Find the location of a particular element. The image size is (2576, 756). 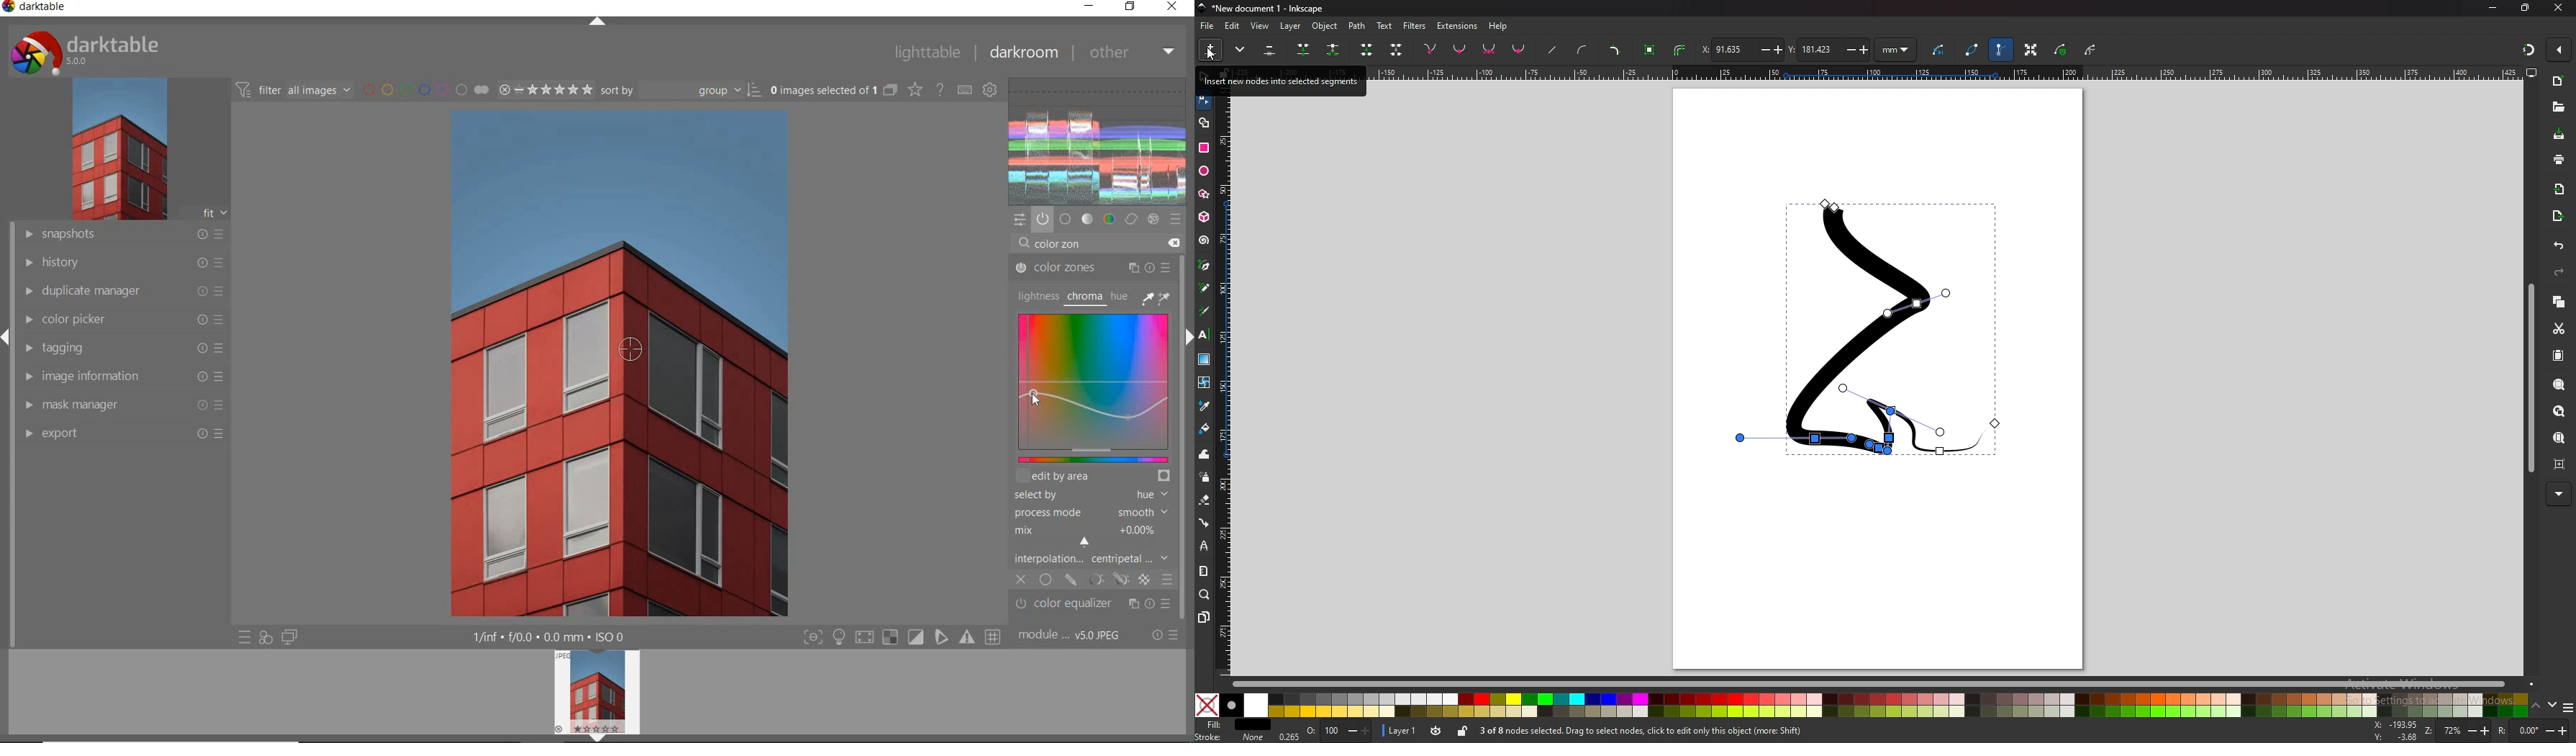

color is located at coordinates (1109, 219).